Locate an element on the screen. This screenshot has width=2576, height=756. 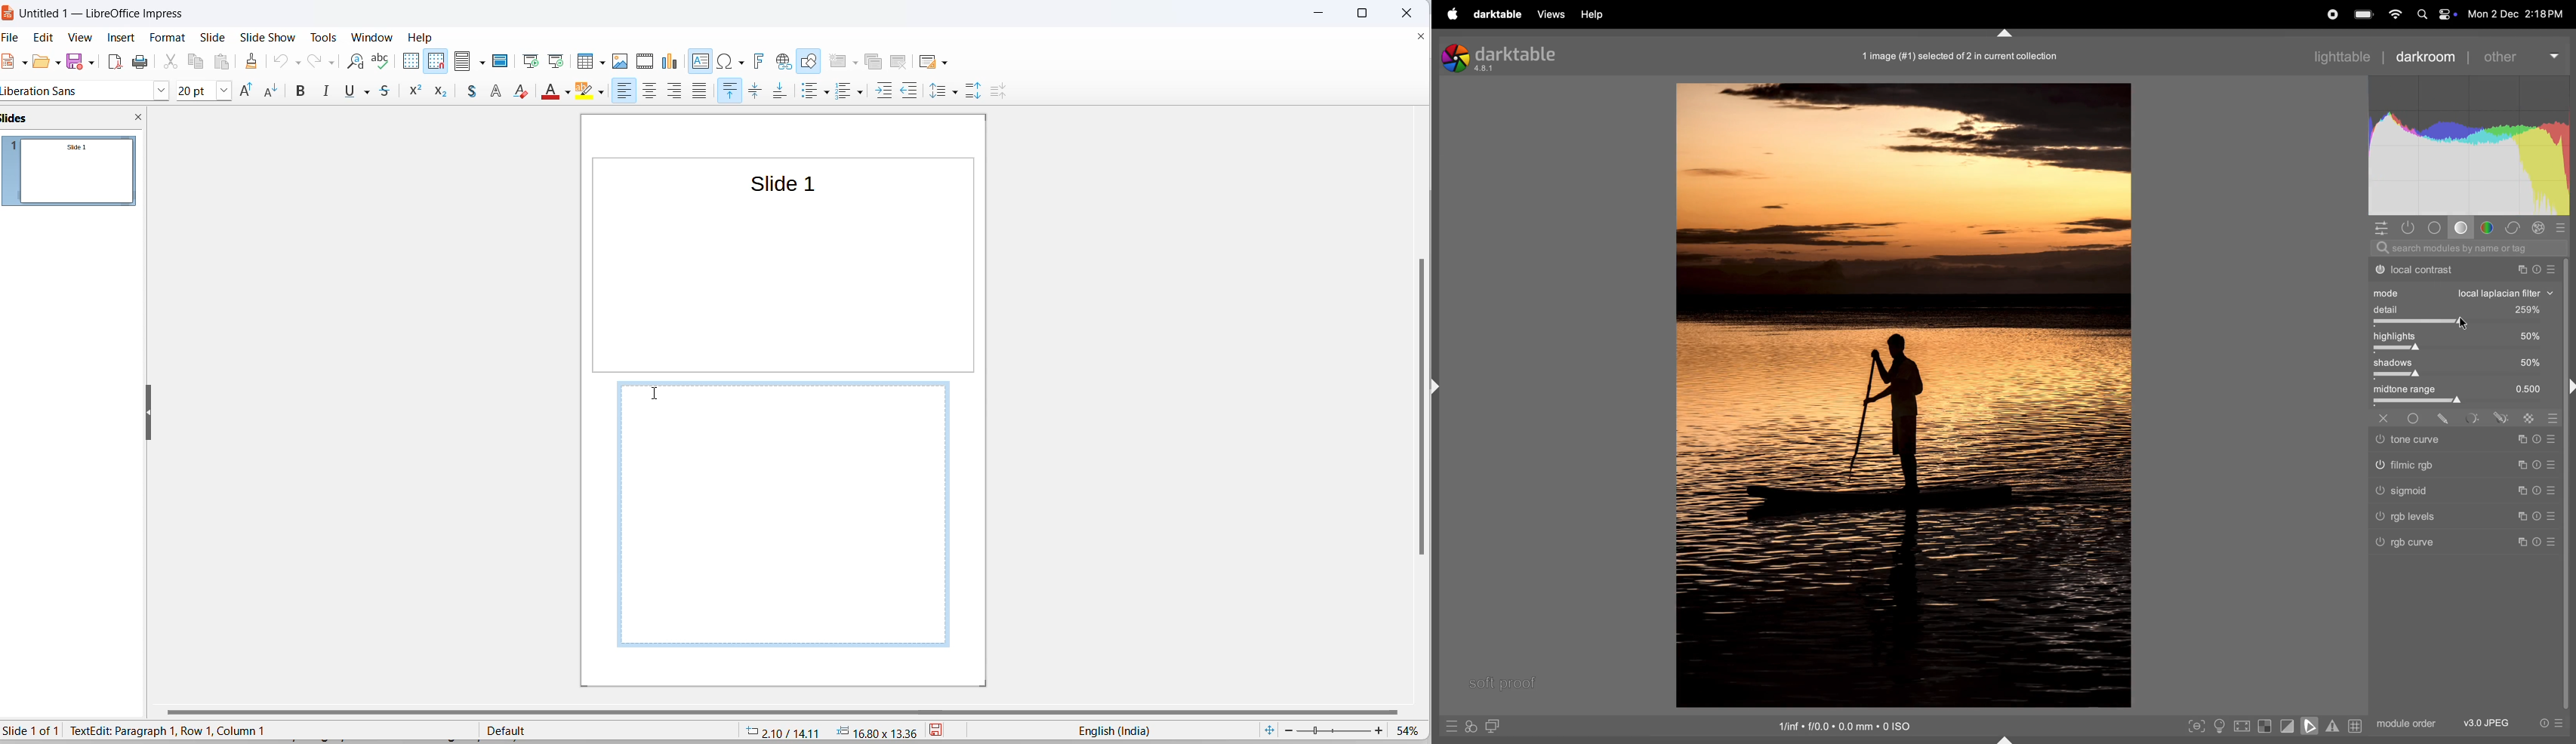
grid is located at coordinates (2355, 725).